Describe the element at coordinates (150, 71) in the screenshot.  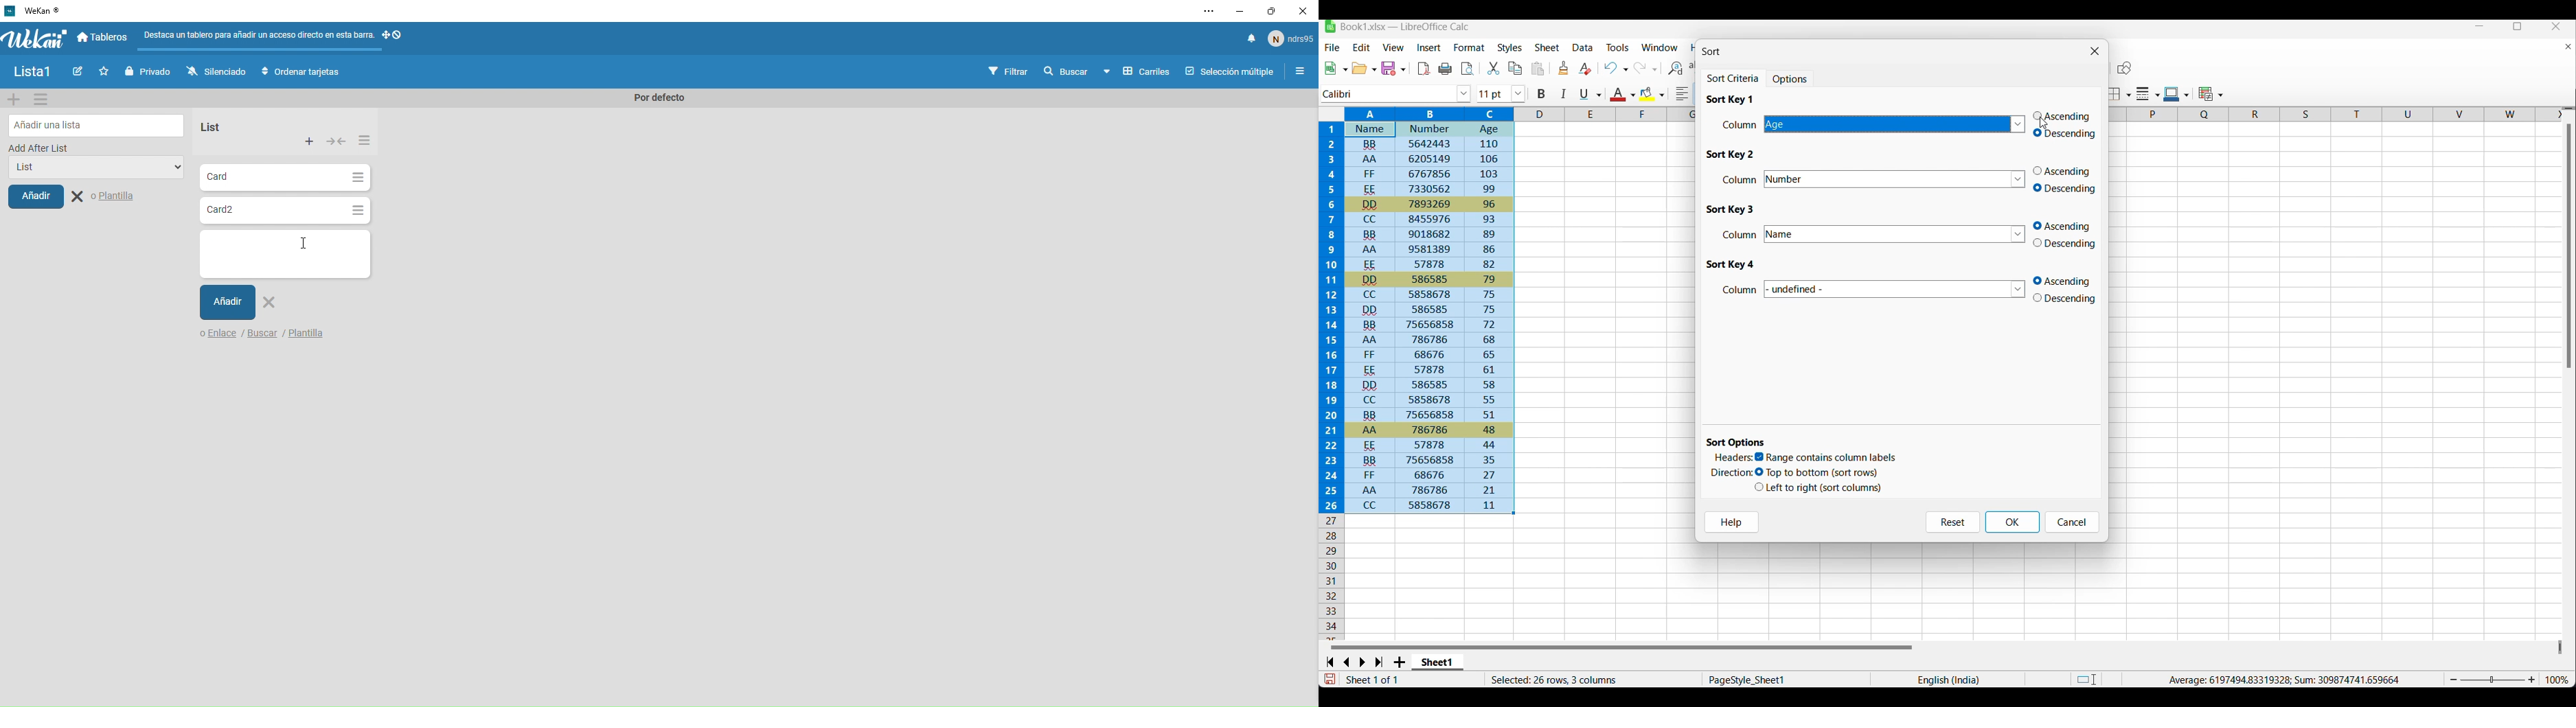
I see `Private` at that location.